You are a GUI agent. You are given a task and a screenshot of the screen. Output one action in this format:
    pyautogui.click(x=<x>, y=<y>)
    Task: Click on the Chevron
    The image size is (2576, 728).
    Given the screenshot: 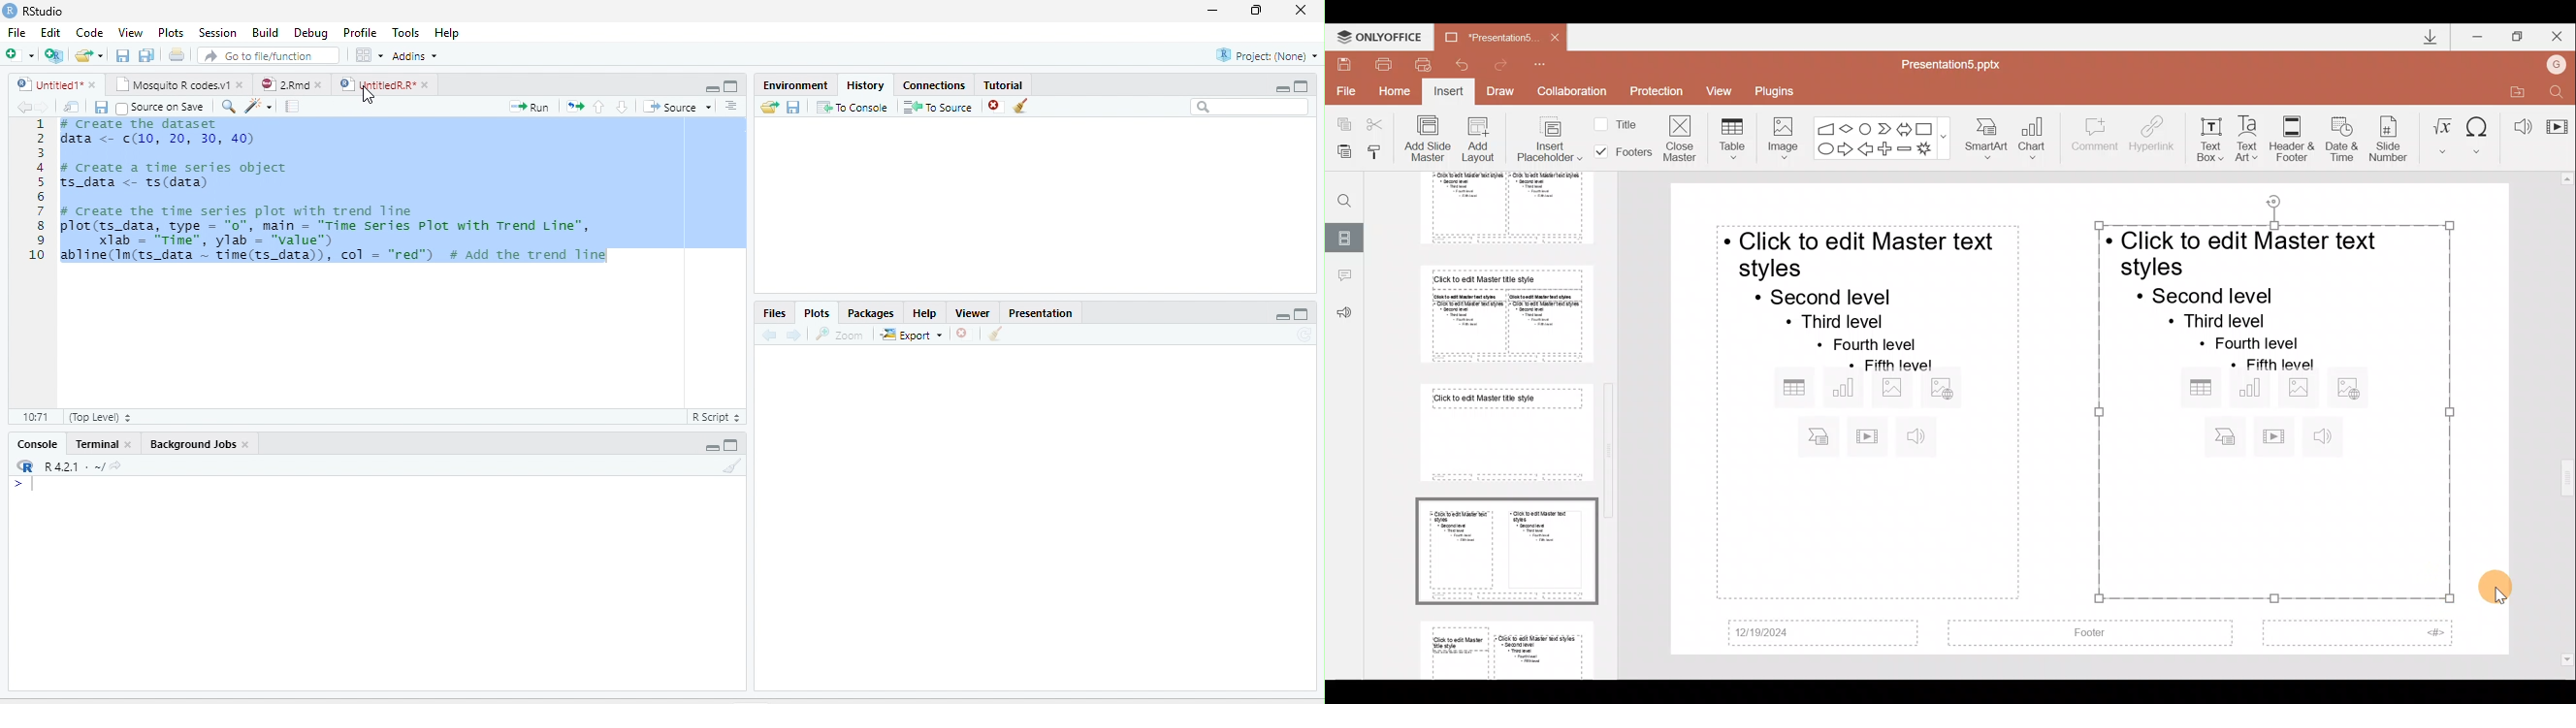 What is the action you would take?
    pyautogui.click(x=1883, y=127)
    